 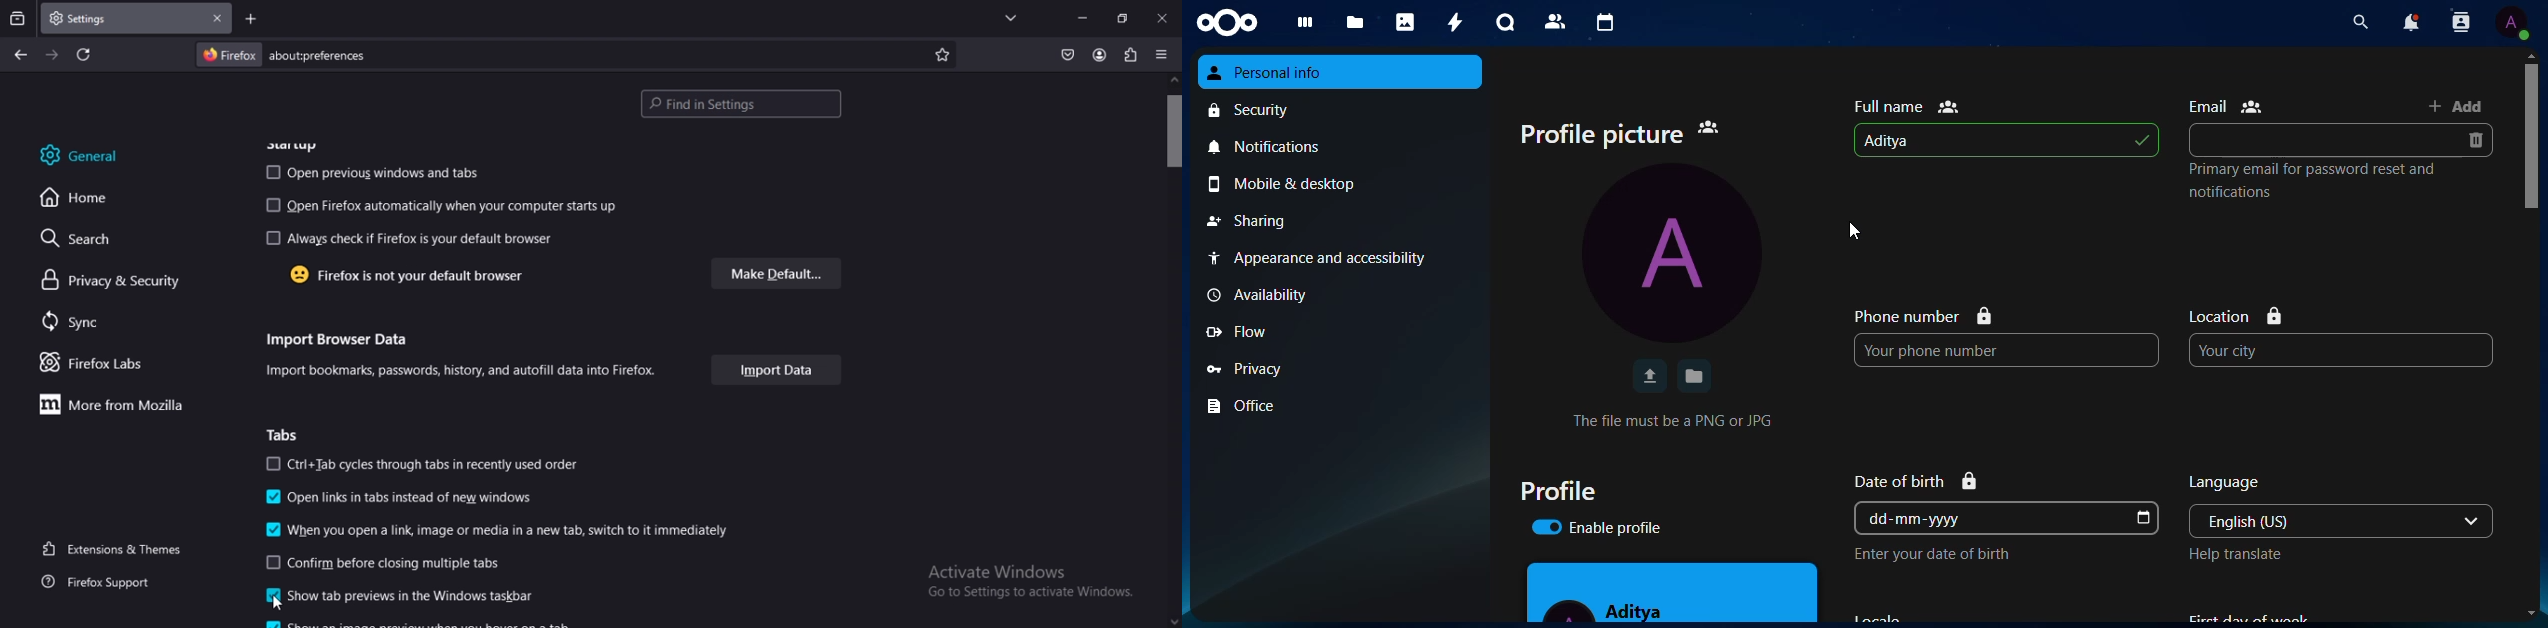 I want to click on firefox support, so click(x=109, y=581).